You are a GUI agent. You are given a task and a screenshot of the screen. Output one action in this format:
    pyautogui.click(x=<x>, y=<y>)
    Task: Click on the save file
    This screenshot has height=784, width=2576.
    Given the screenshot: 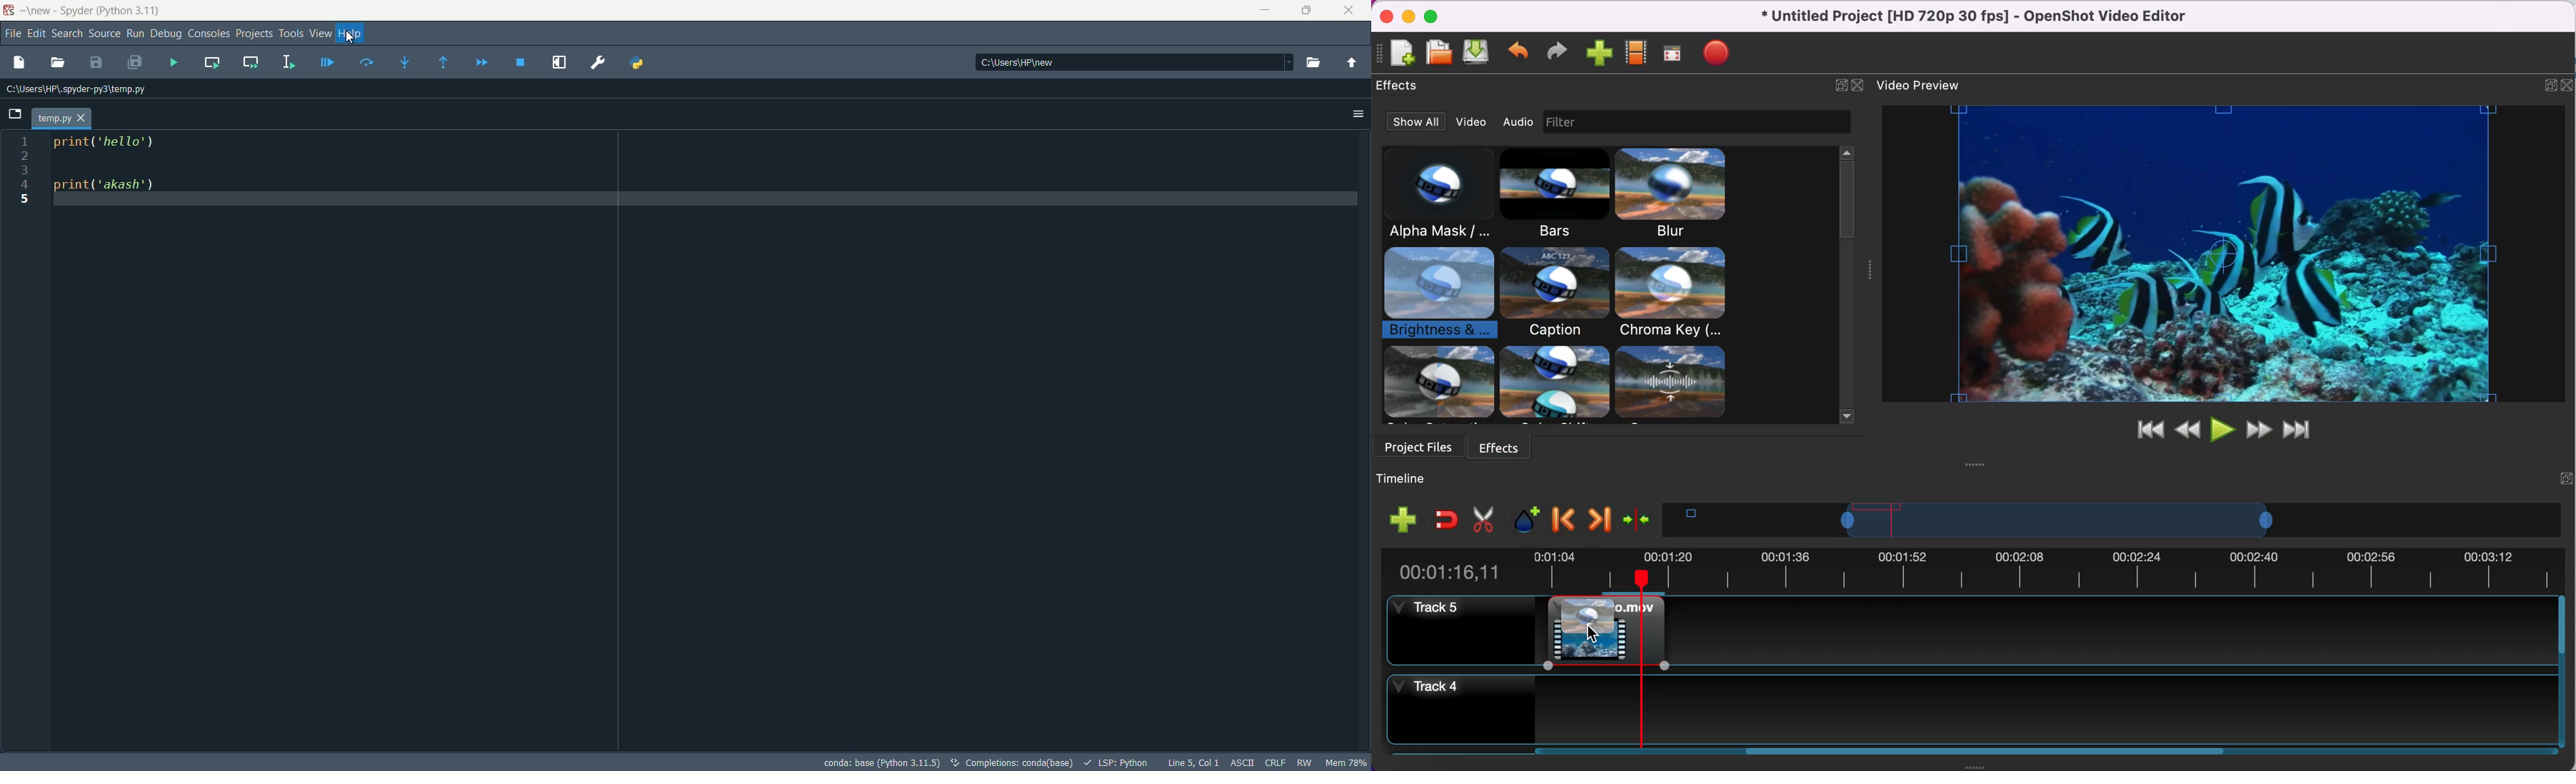 What is the action you would take?
    pyautogui.click(x=94, y=62)
    